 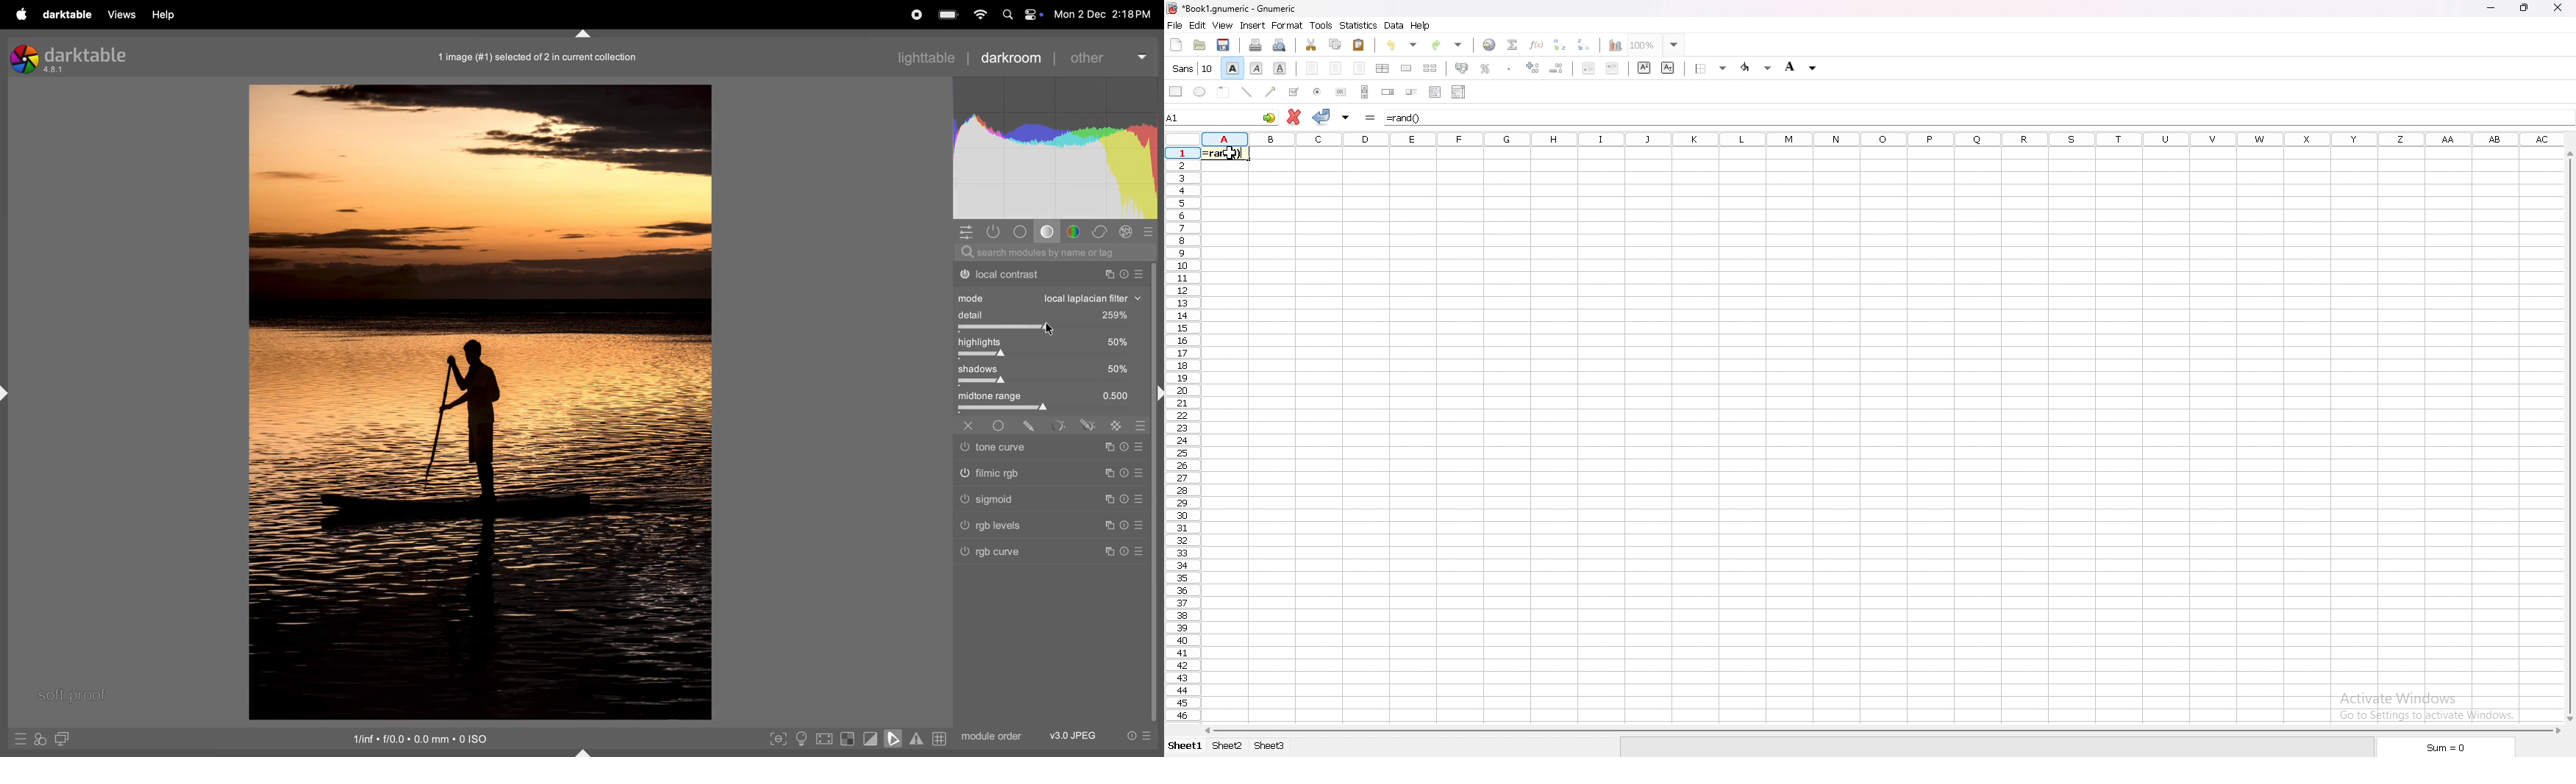 What do you see at coordinates (1336, 69) in the screenshot?
I see `centre` at bounding box center [1336, 69].